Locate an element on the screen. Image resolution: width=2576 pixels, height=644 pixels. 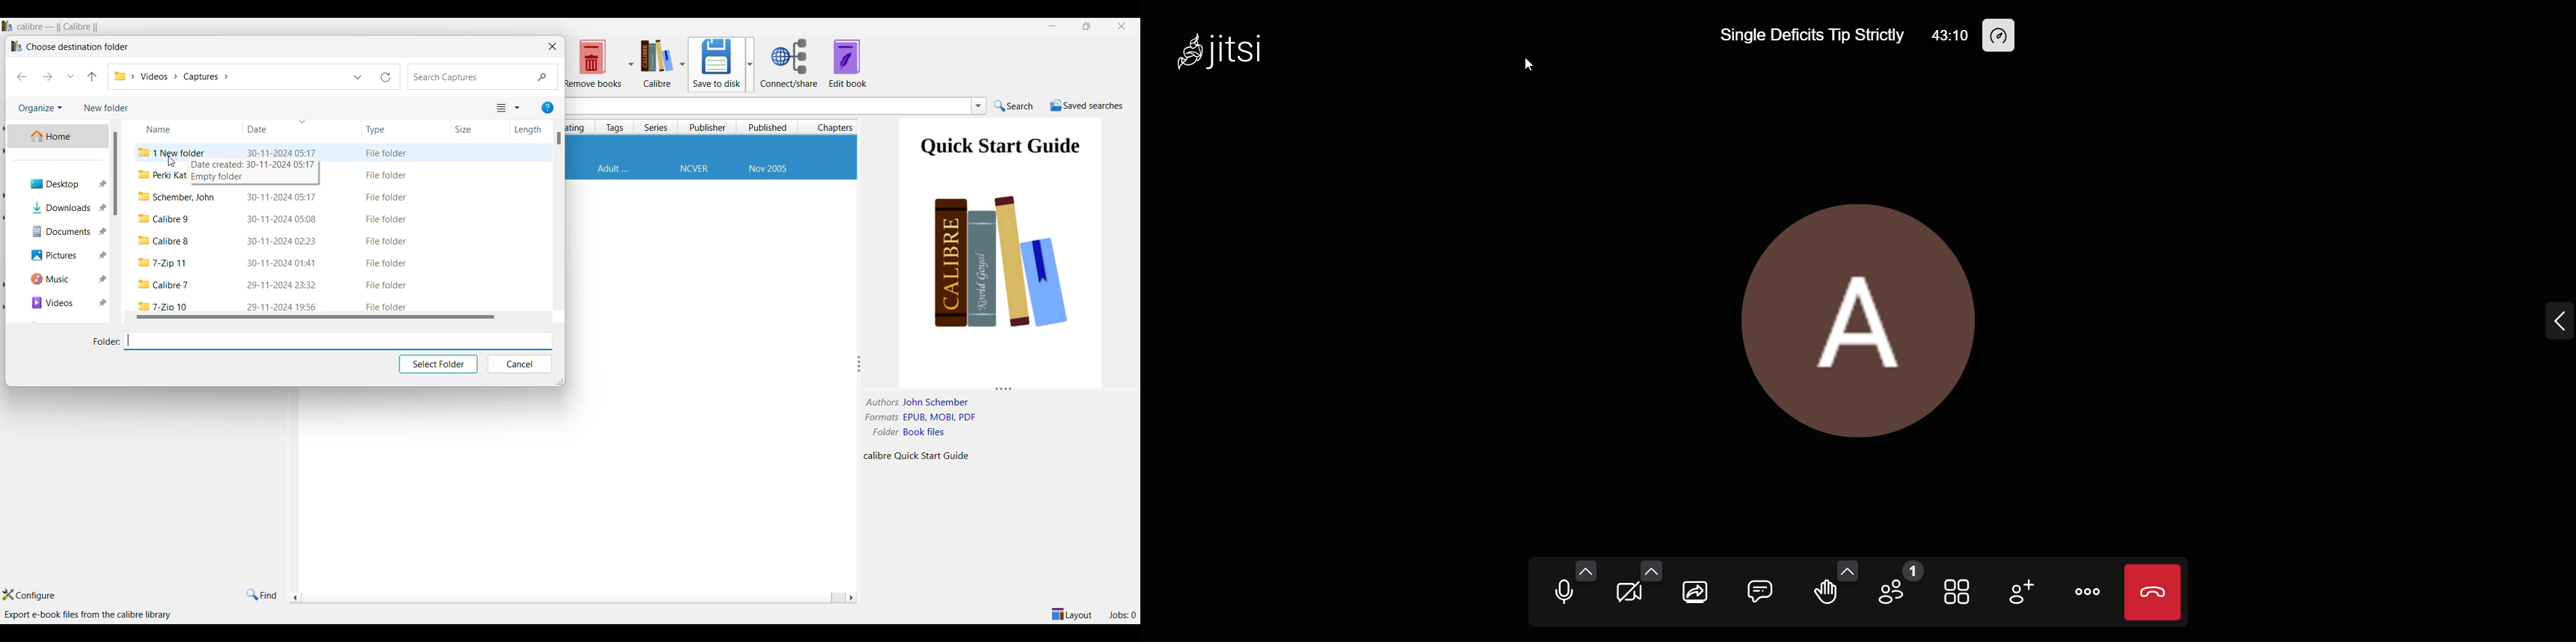
Configure is located at coordinates (29, 594).